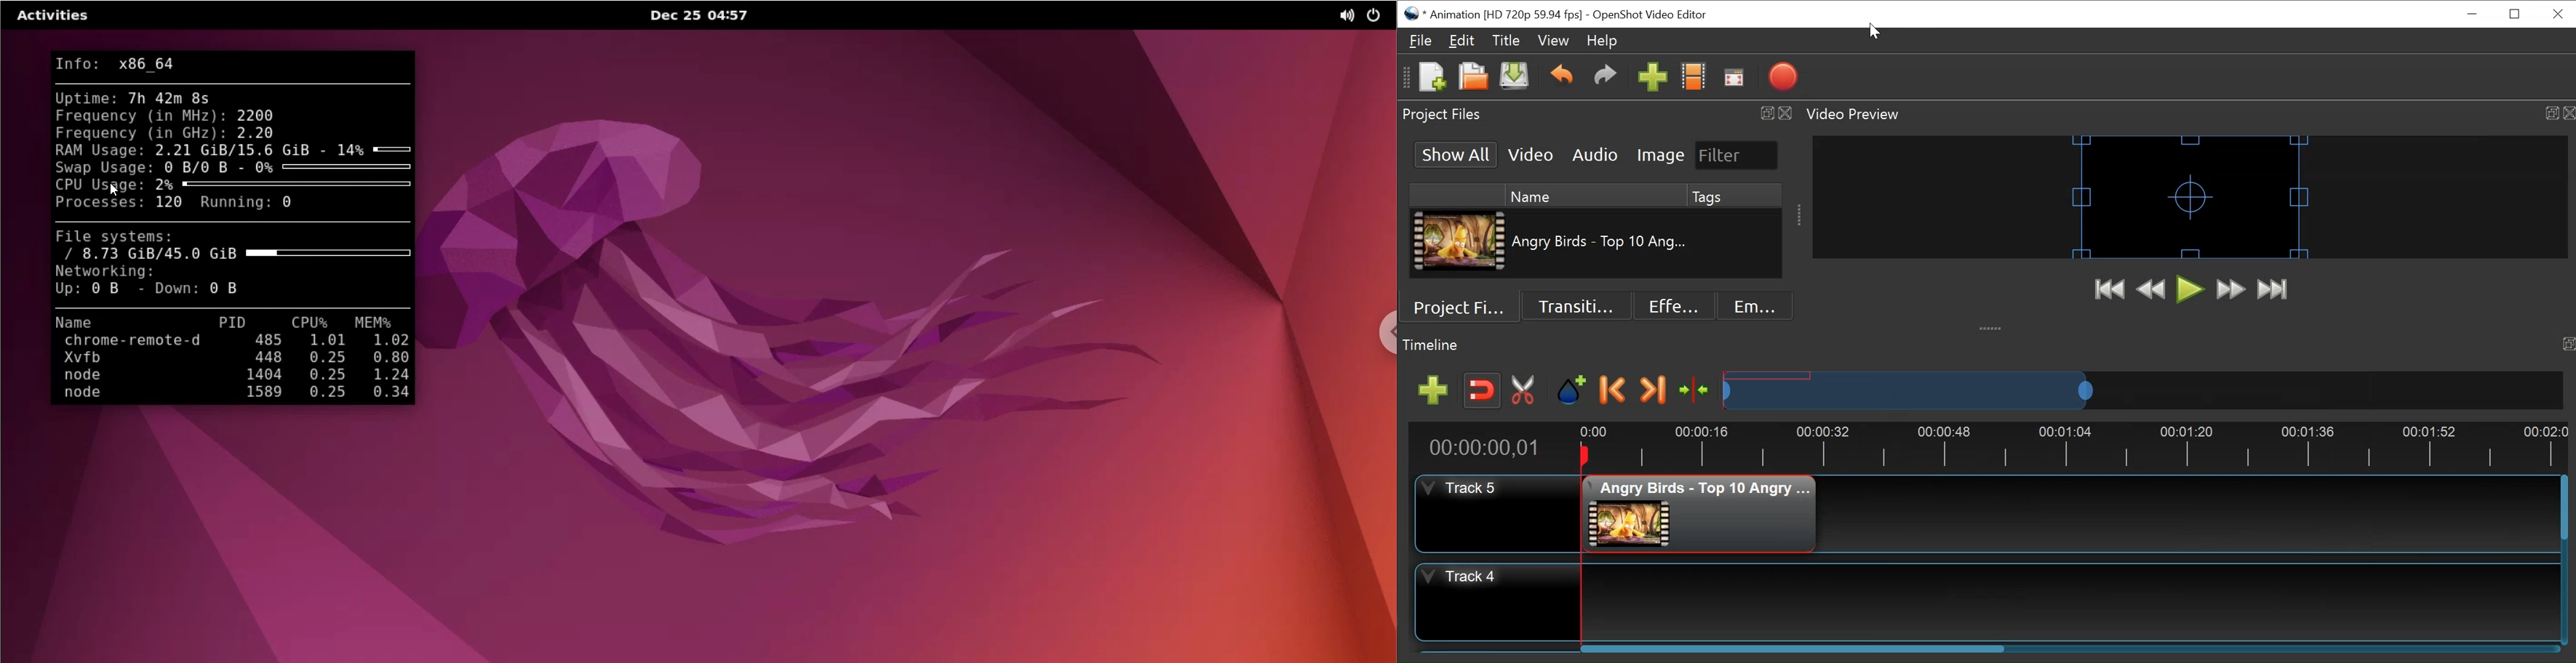 The width and height of the screenshot is (2576, 672). Describe the element at coordinates (1604, 78) in the screenshot. I see `Redo` at that location.